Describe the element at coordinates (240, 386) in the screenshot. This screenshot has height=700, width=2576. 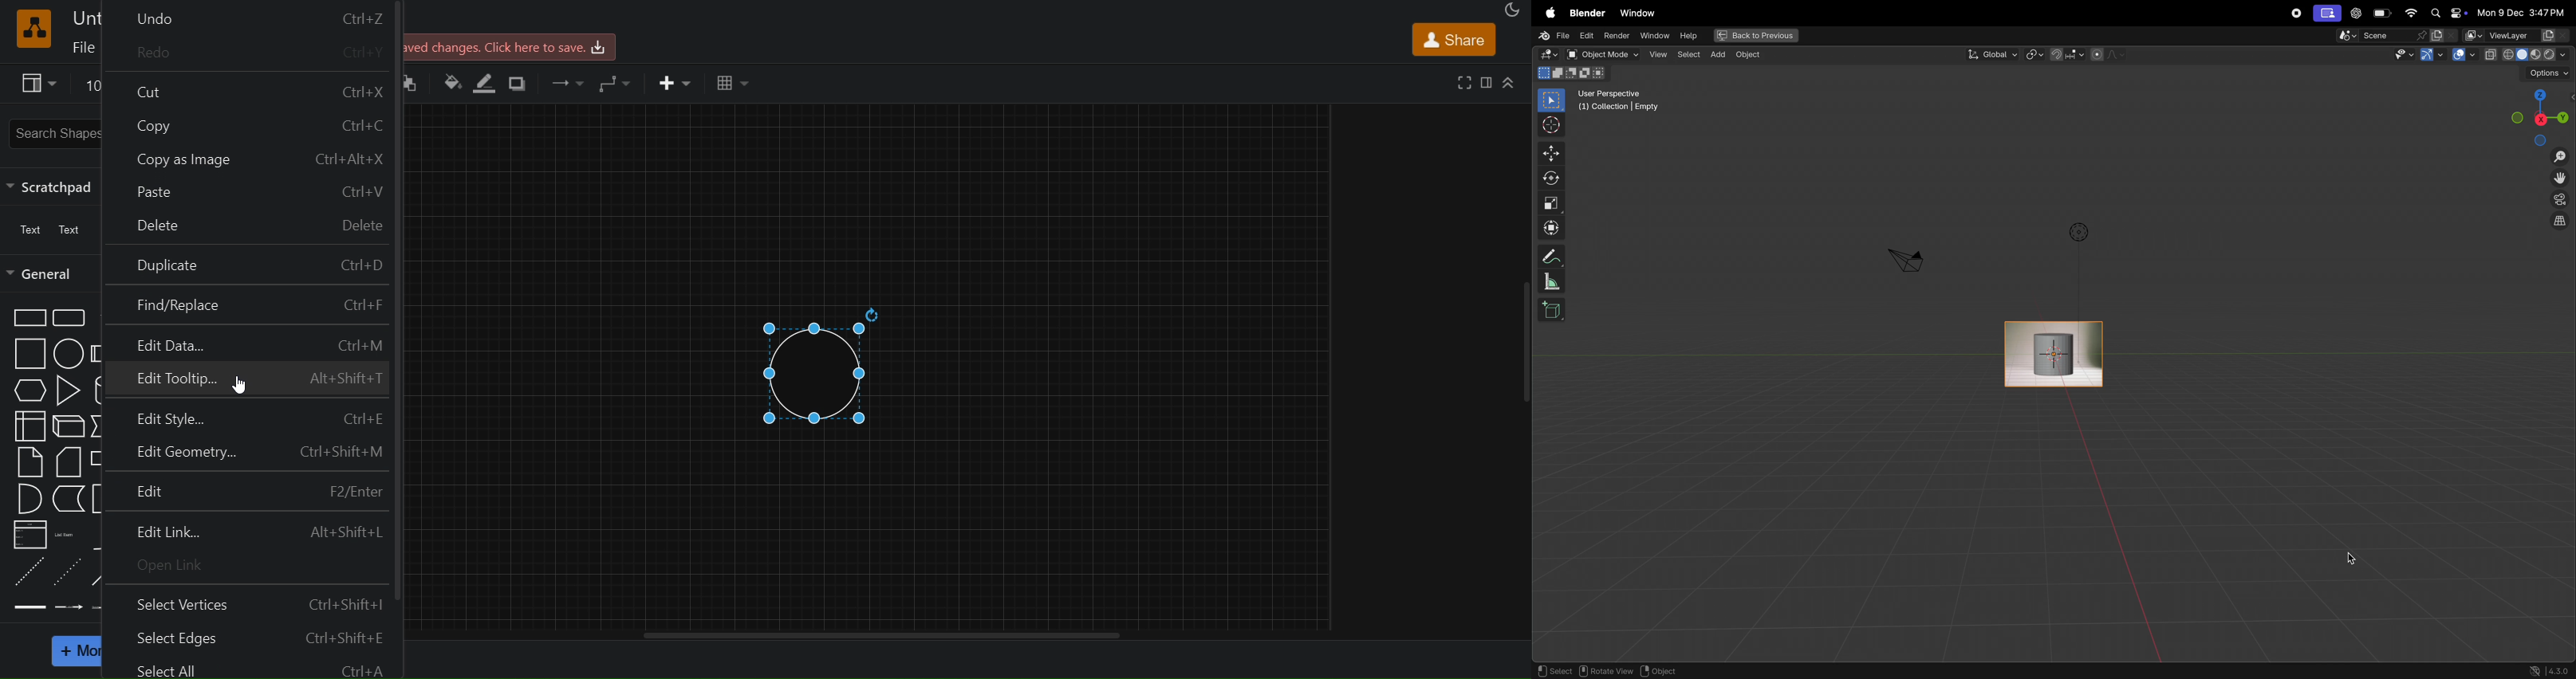
I see `cursor` at that location.